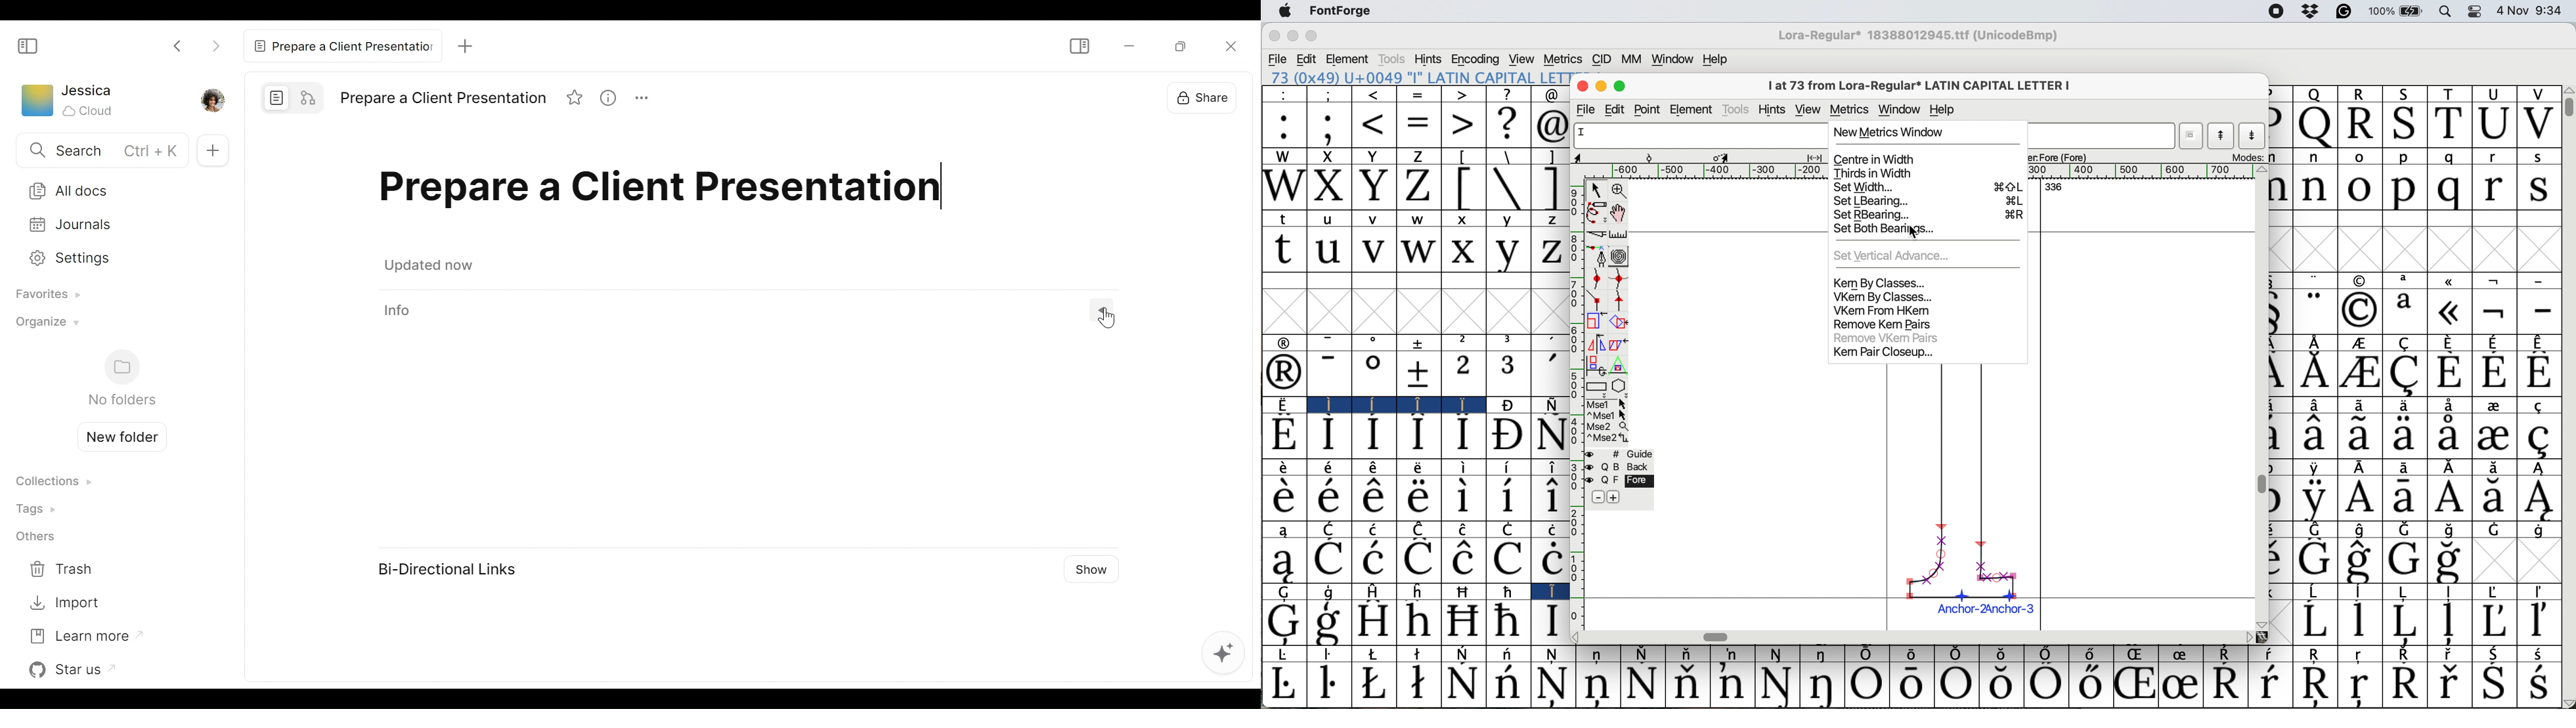 This screenshot has height=728, width=2576. What do you see at coordinates (1777, 655) in the screenshot?
I see `Symbol` at bounding box center [1777, 655].